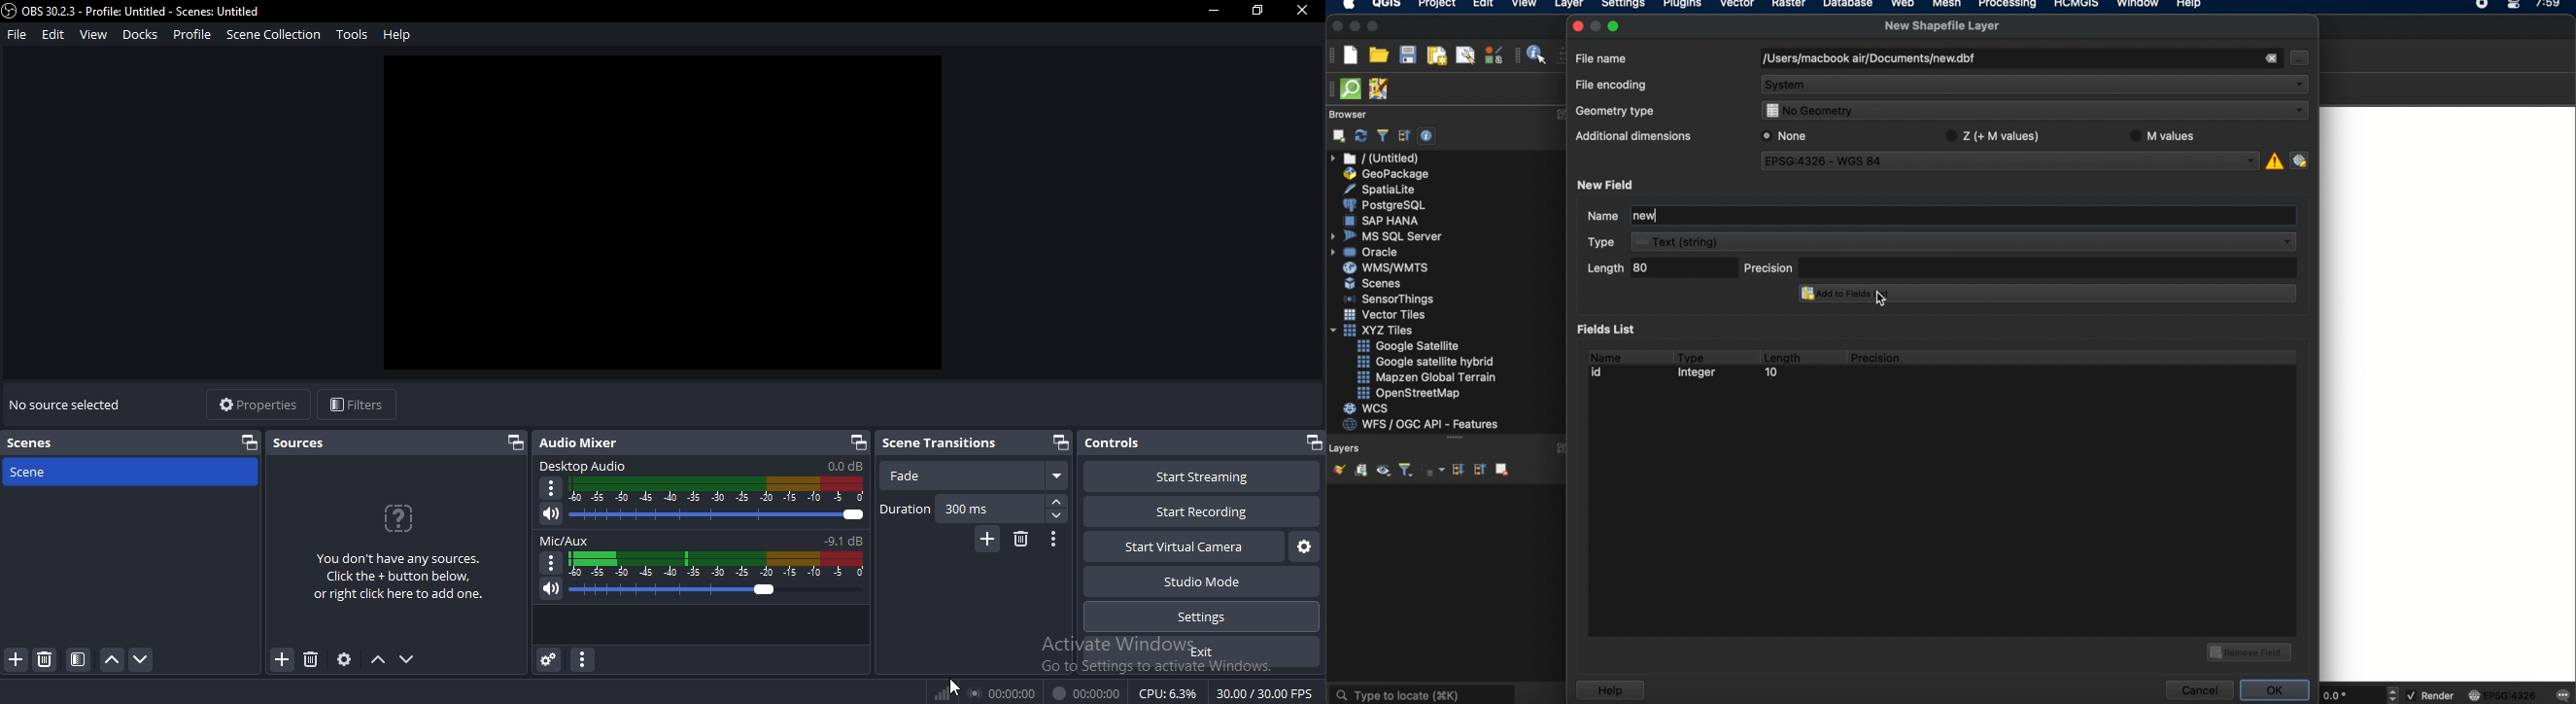  What do you see at coordinates (37, 444) in the screenshot?
I see `scenes` at bounding box center [37, 444].